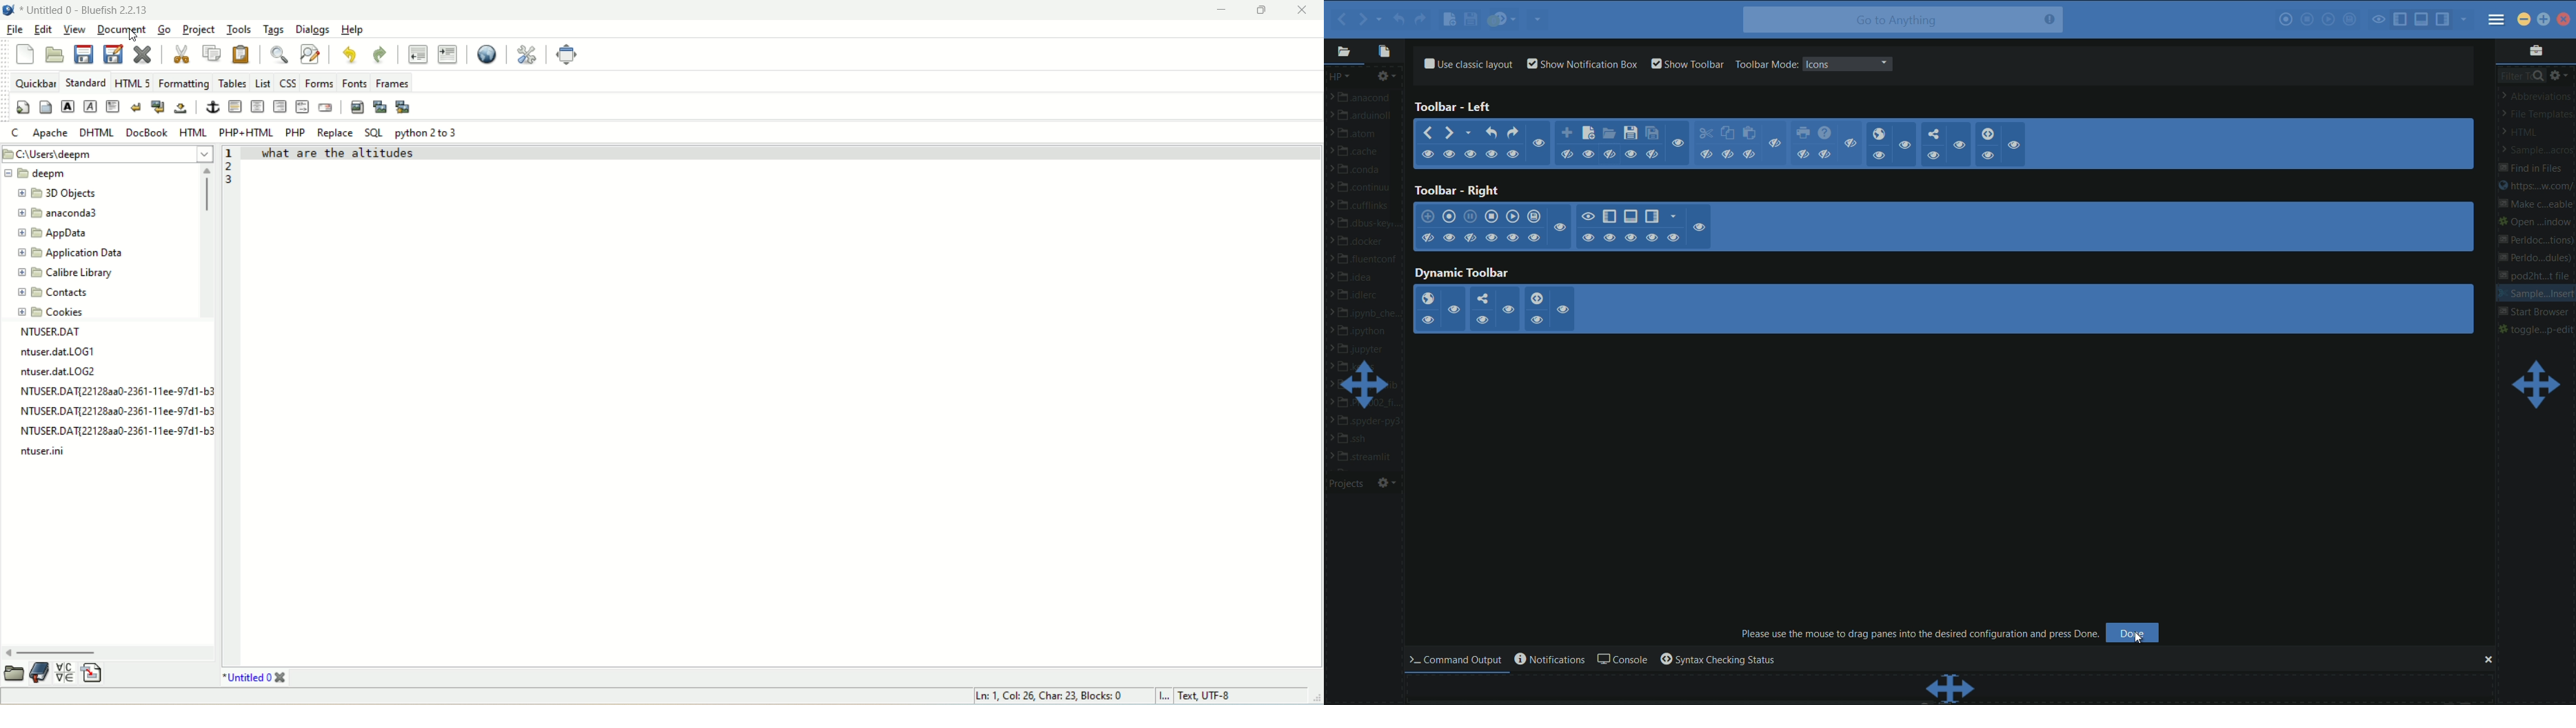 This screenshot has width=2576, height=728. Describe the element at coordinates (1727, 155) in the screenshot. I see `show/hide` at that location.